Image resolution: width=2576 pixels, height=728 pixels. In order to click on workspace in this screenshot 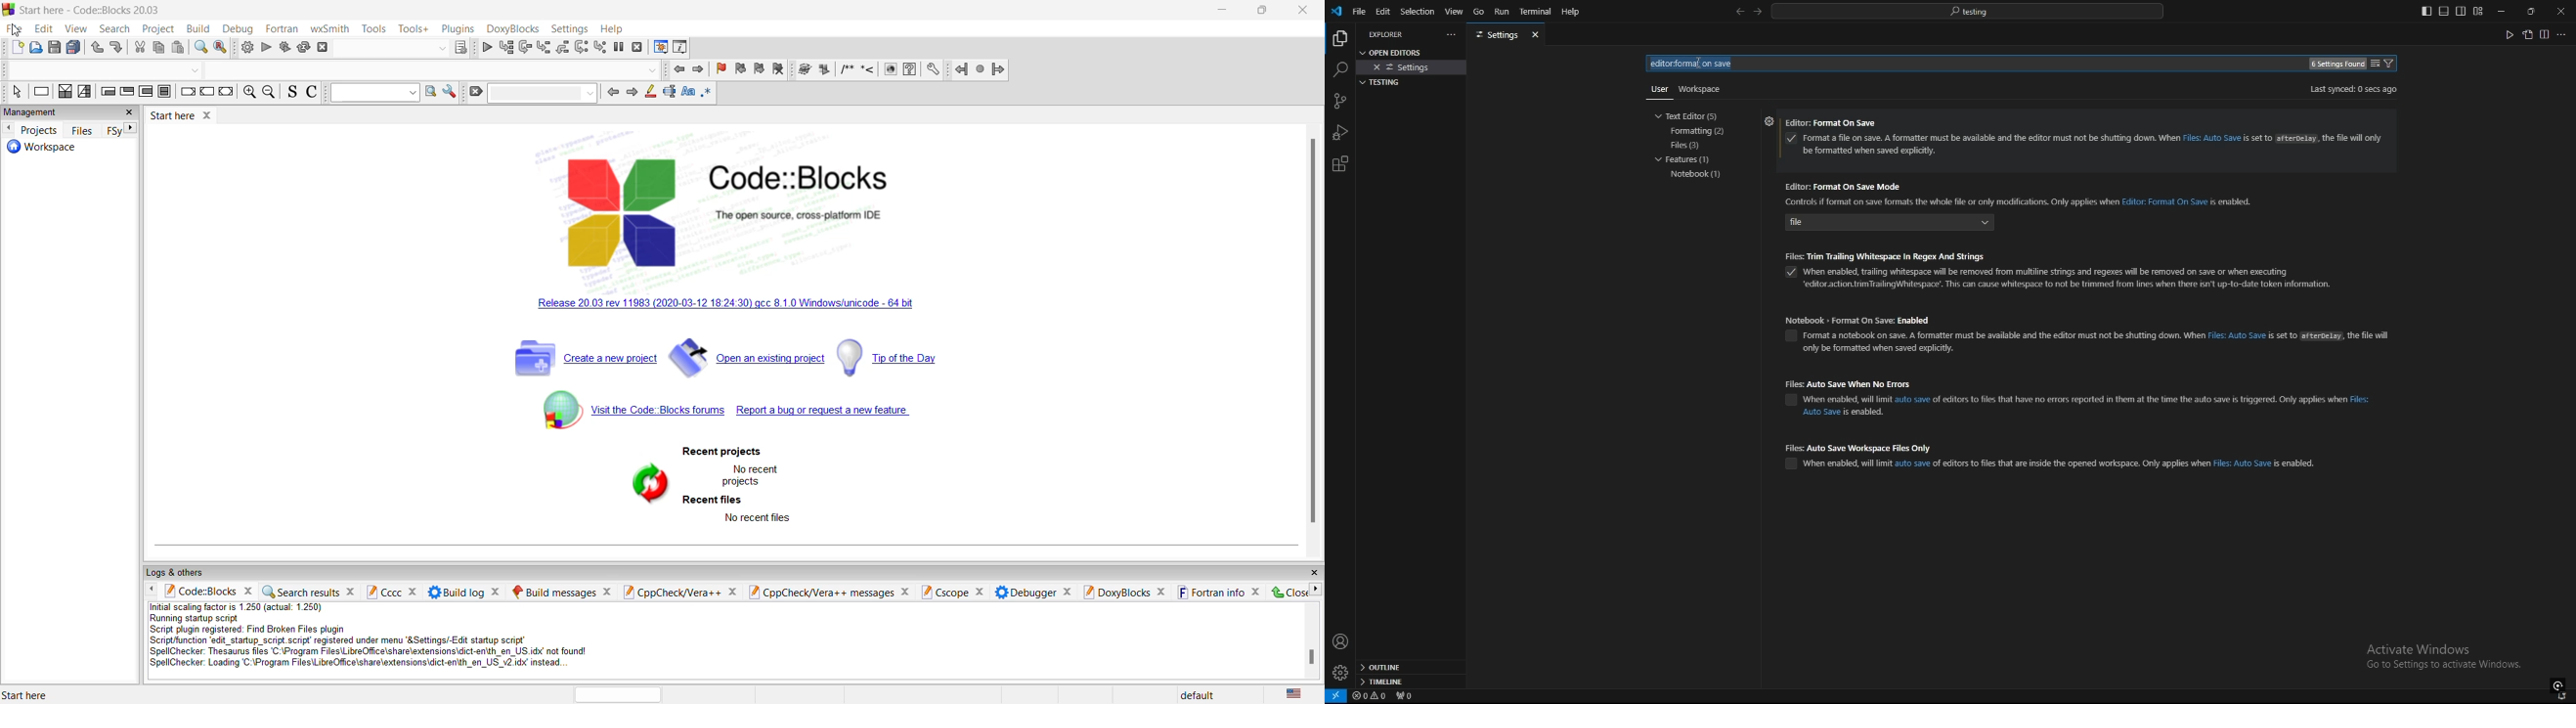, I will do `click(74, 151)`.